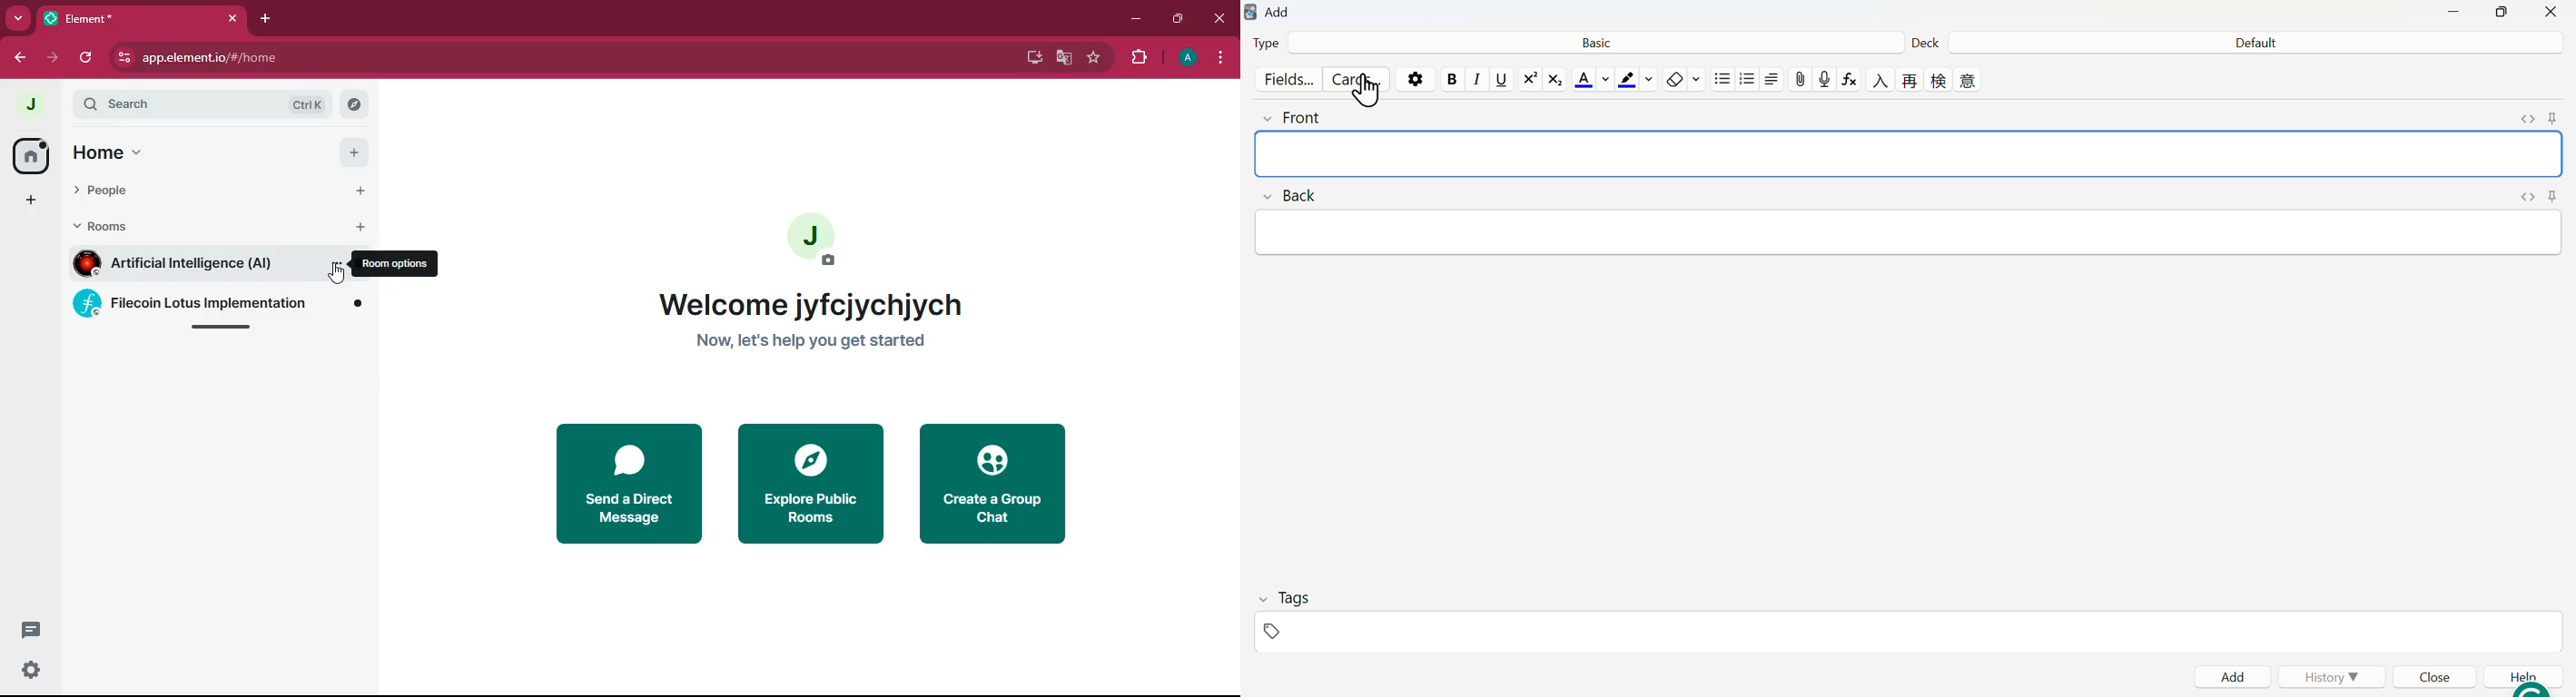  What do you see at coordinates (1501, 79) in the screenshot?
I see `Underline` at bounding box center [1501, 79].